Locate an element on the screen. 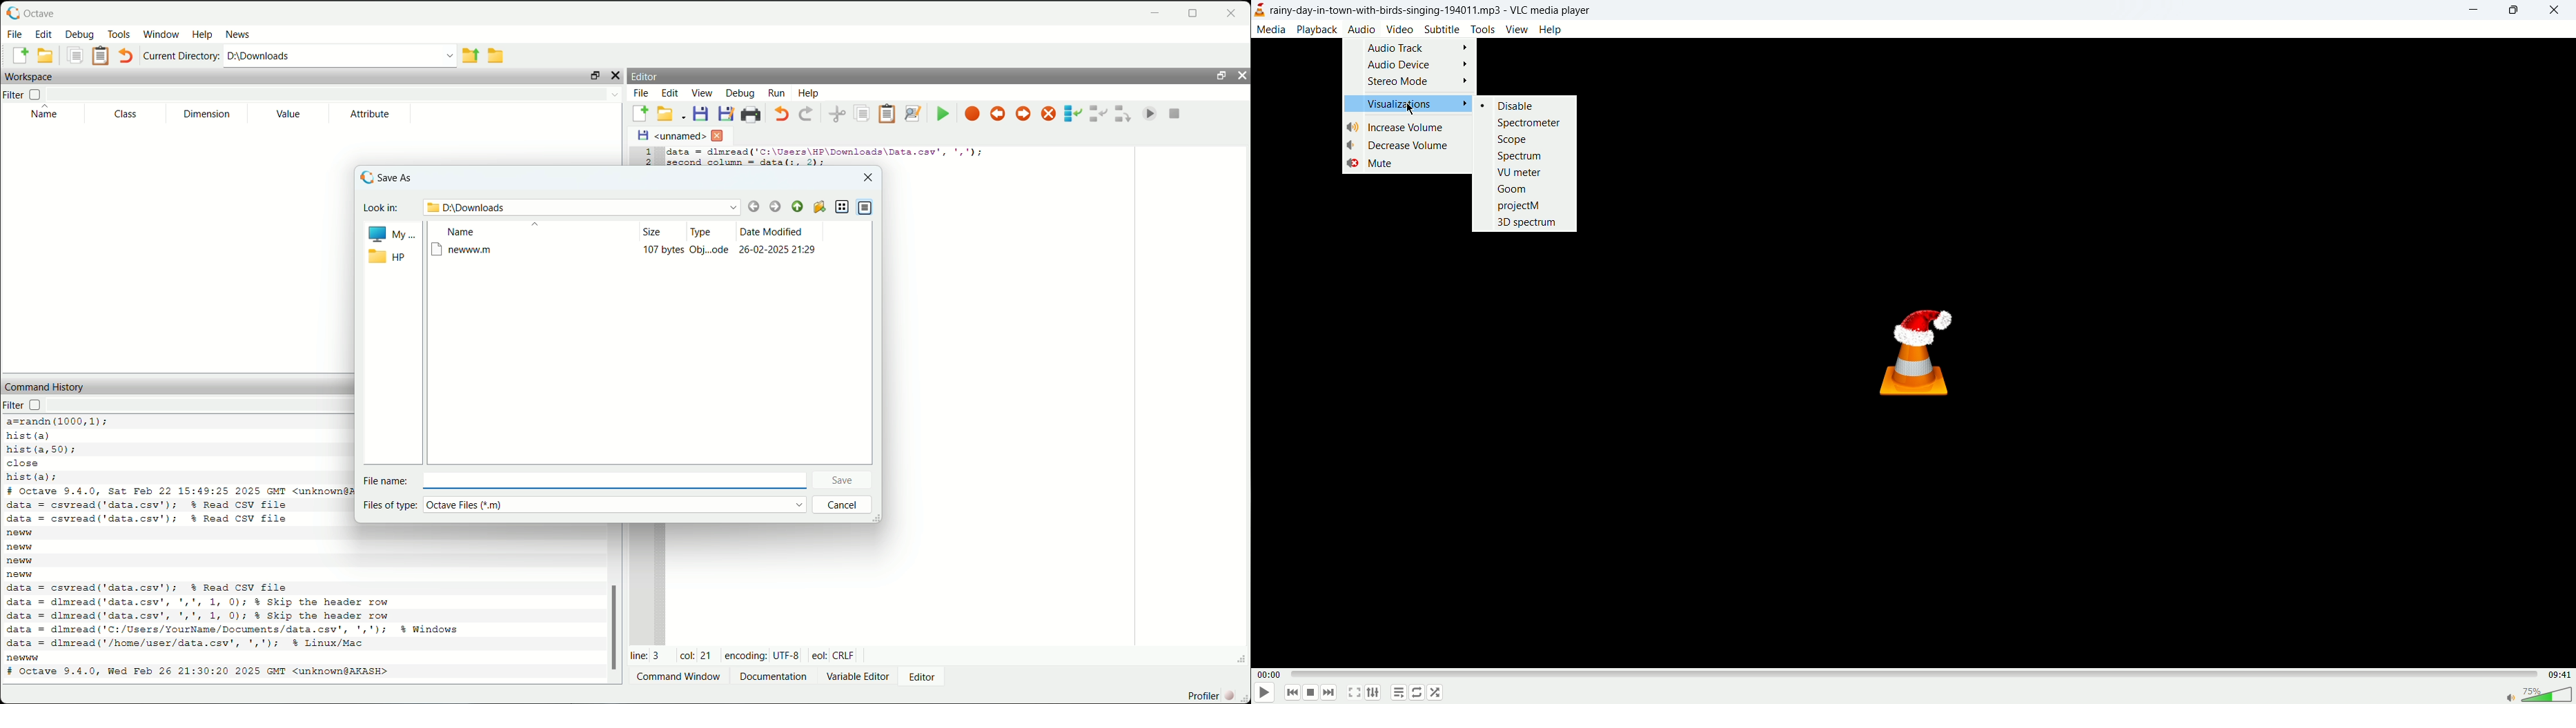 This screenshot has height=728, width=2576. extended settings is located at coordinates (1375, 693).